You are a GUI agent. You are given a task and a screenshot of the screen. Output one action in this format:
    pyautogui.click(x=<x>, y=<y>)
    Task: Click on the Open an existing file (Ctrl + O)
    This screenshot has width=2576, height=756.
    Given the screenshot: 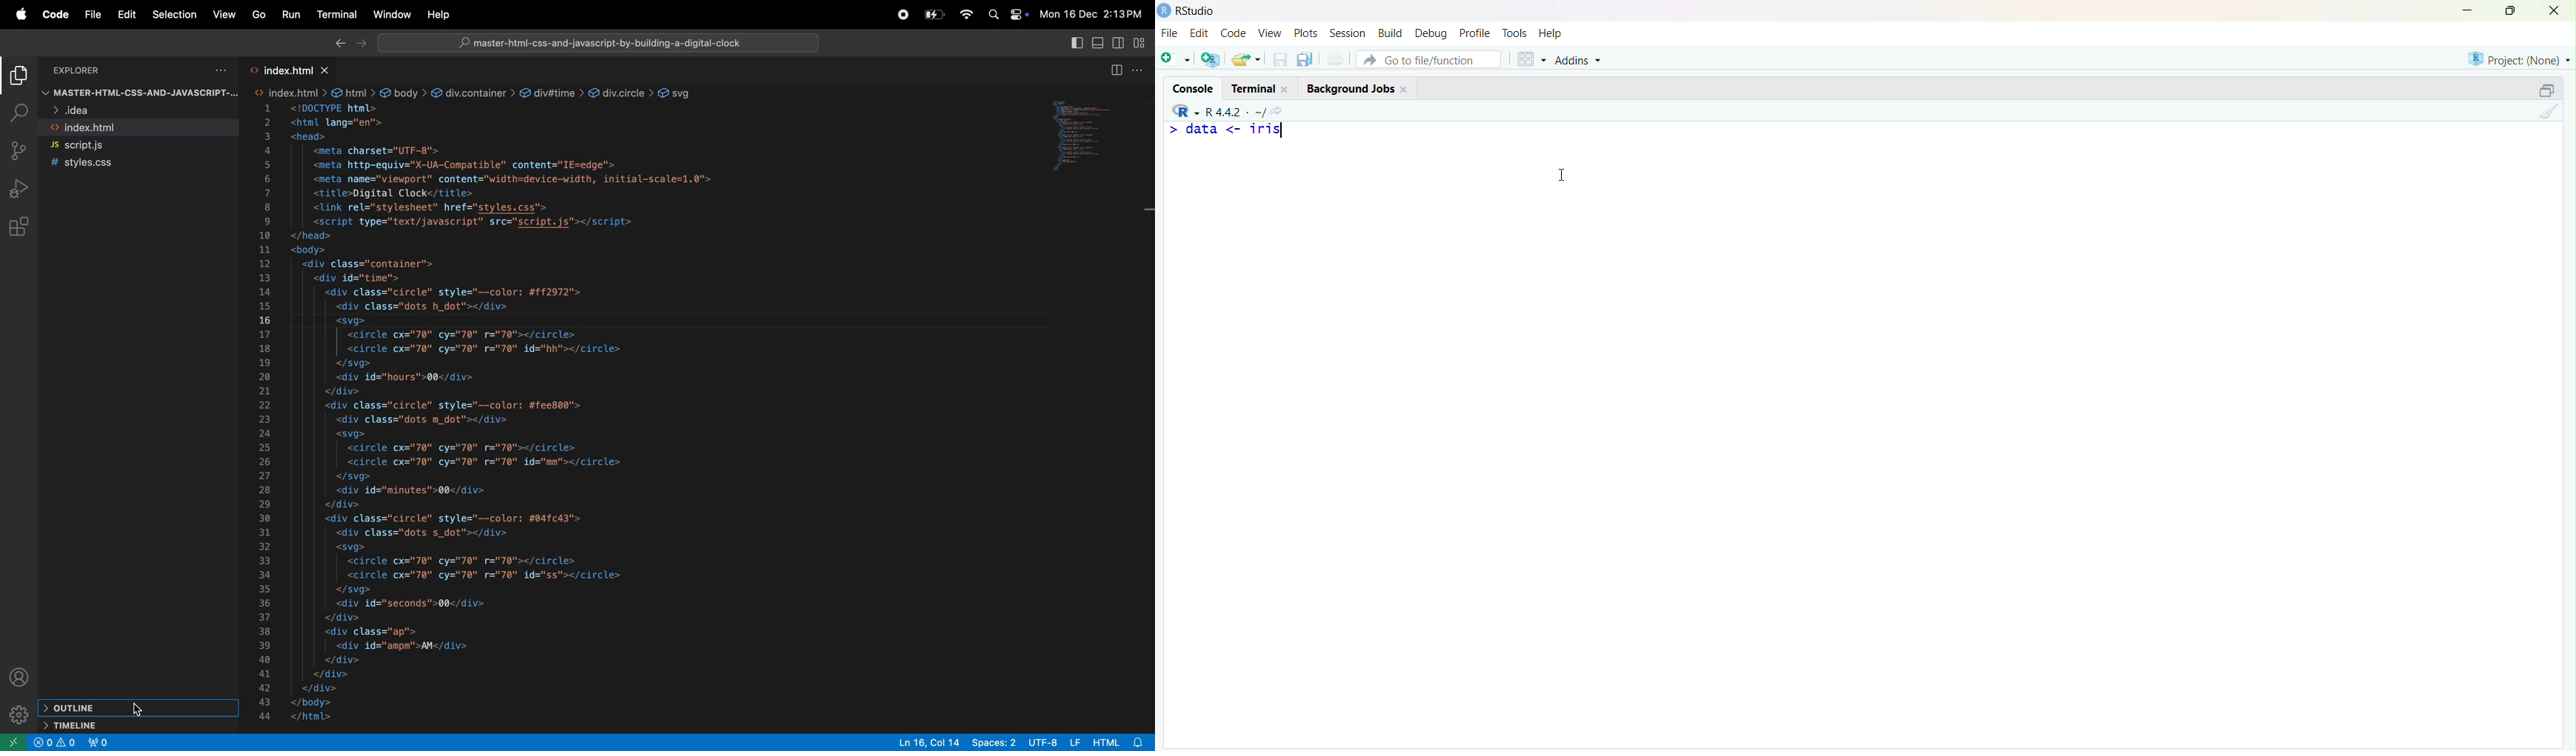 What is the action you would take?
    pyautogui.click(x=1248, y=59)
    